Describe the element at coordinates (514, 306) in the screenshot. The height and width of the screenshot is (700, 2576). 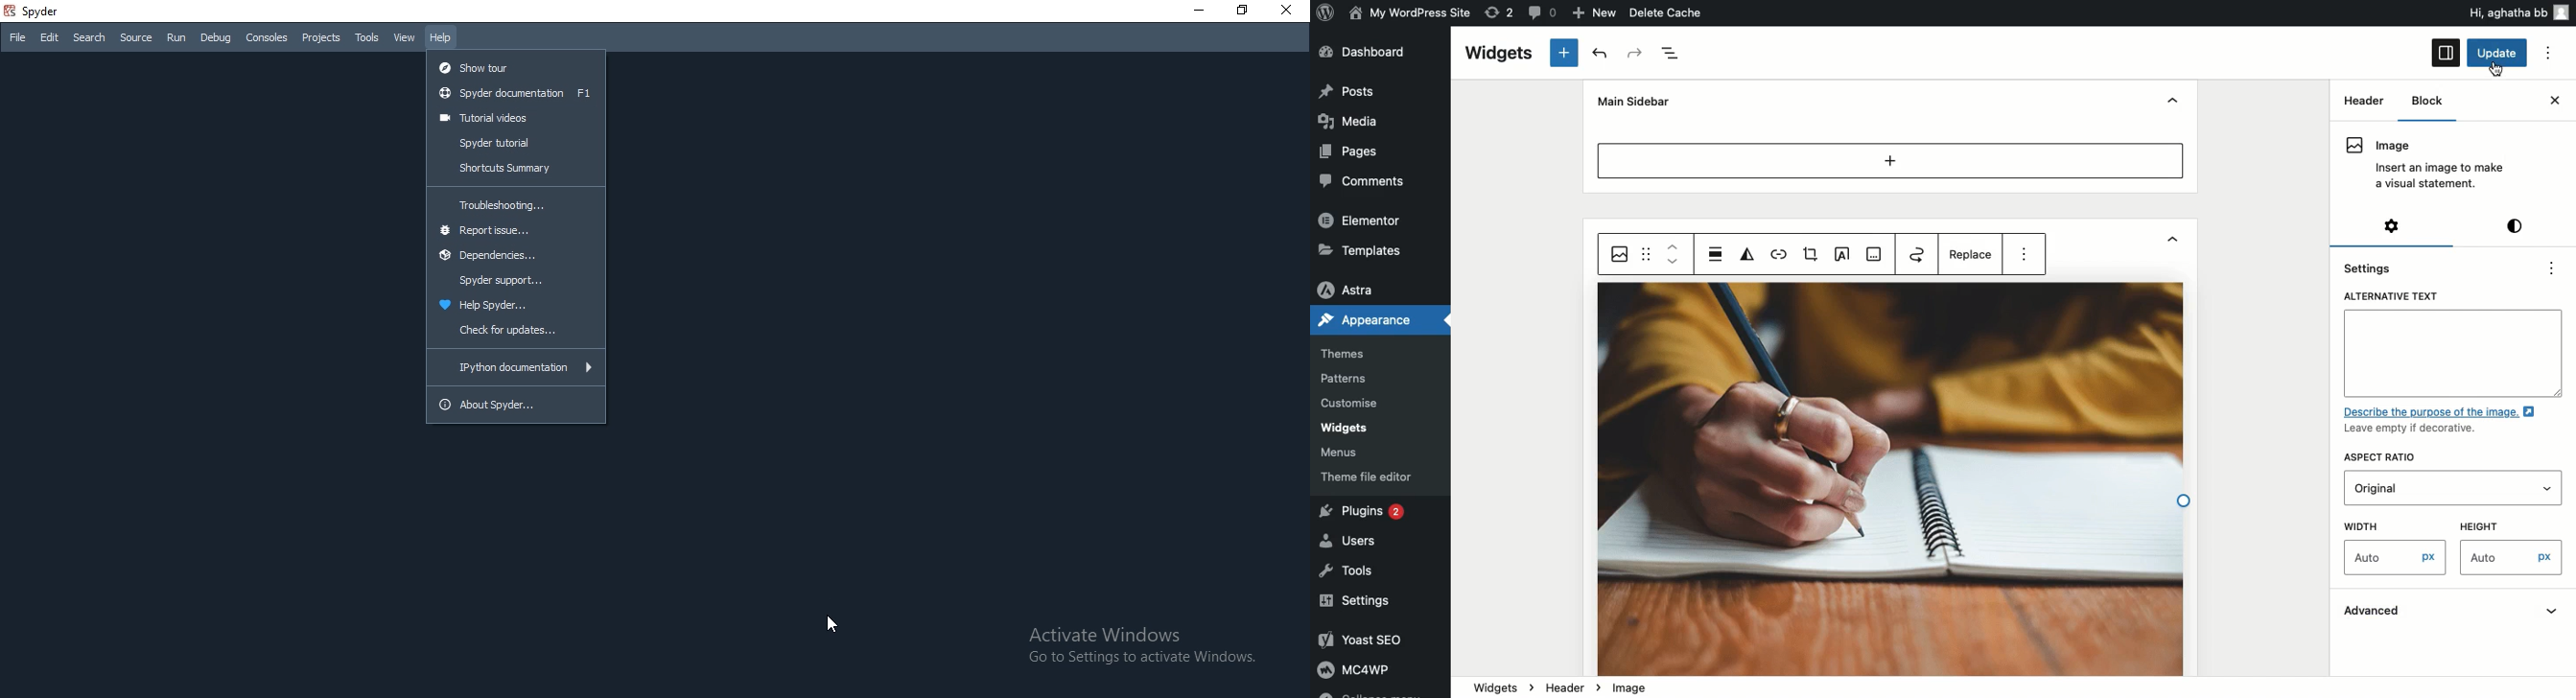
I see `help spyder` at that location.